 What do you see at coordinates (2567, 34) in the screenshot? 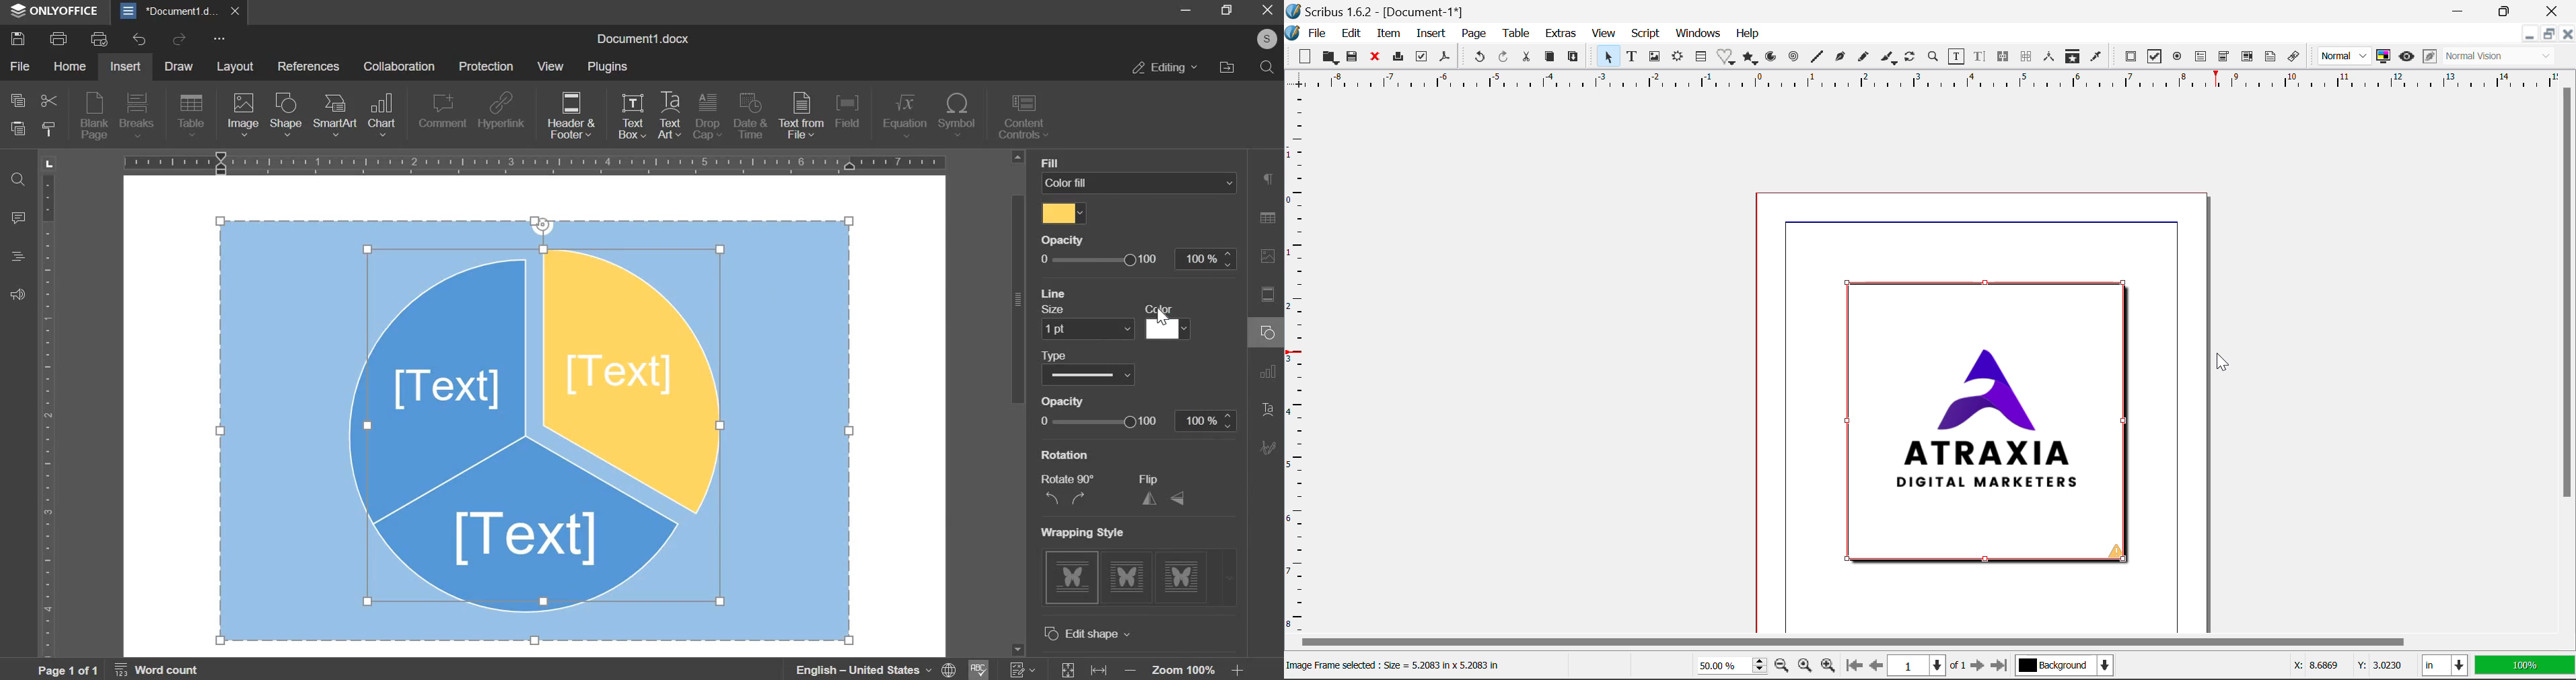
I see `Close` at bounding box center [2567, 34].